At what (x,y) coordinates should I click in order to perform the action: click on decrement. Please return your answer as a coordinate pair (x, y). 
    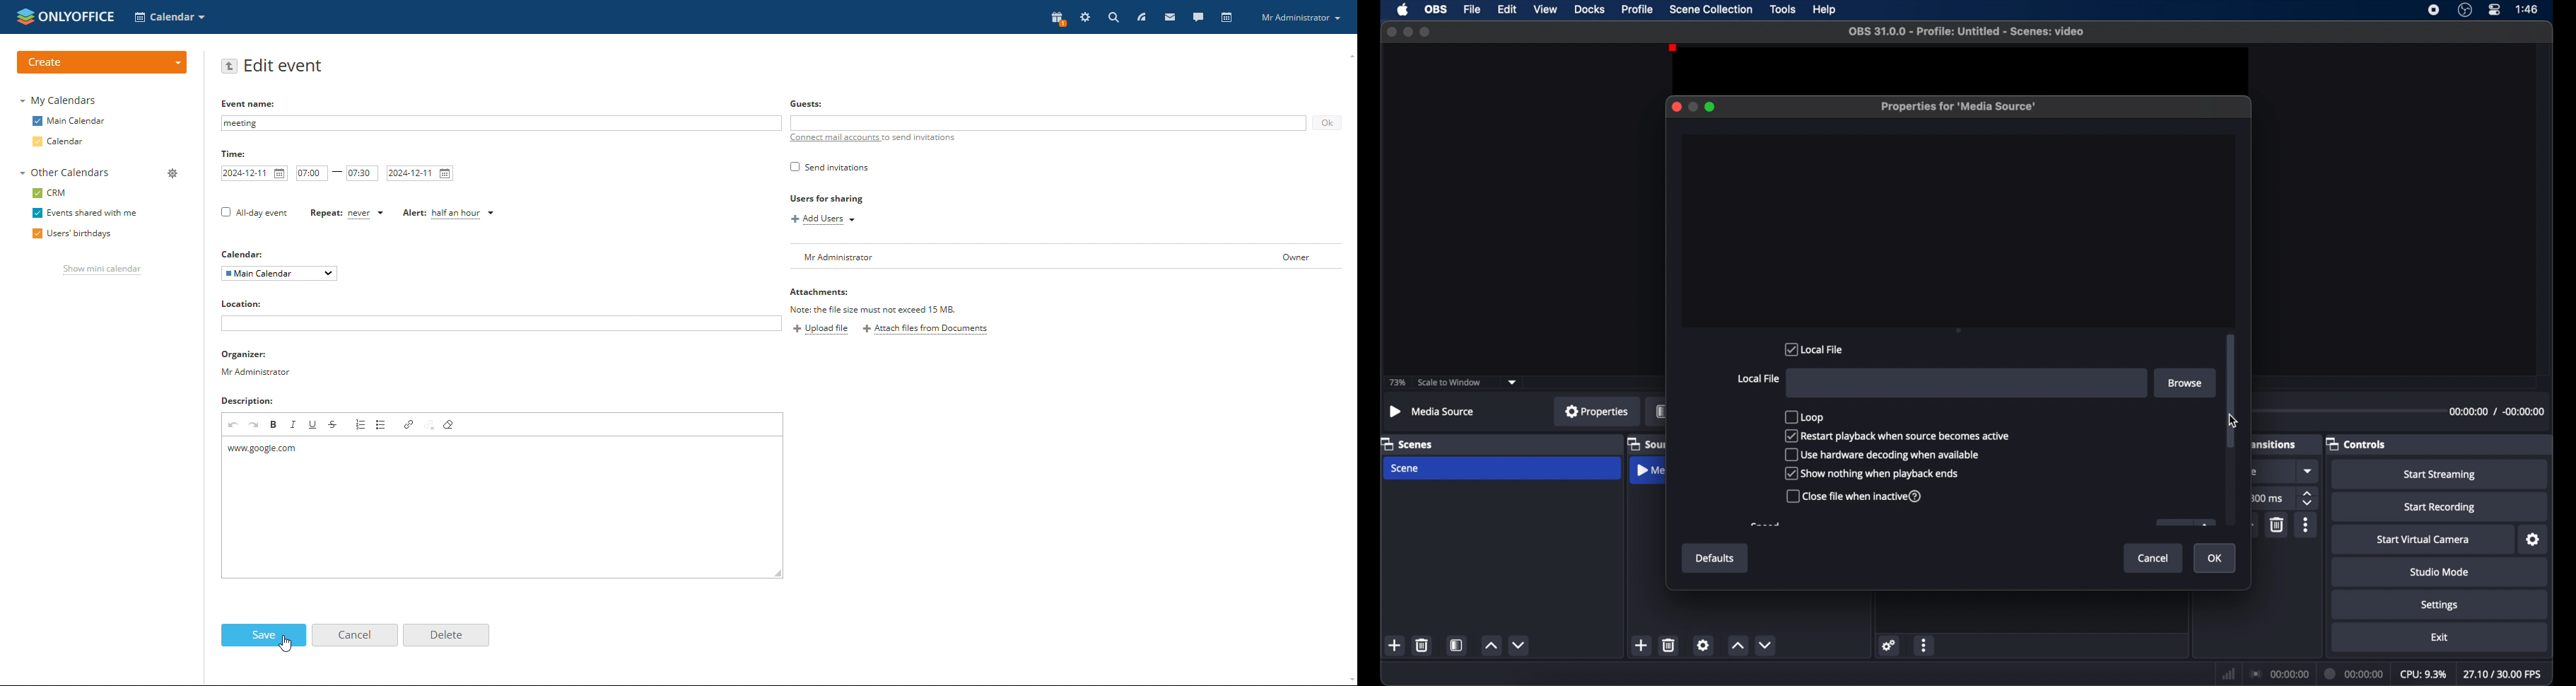
    Looking at the image, I should click on (1766, 645).